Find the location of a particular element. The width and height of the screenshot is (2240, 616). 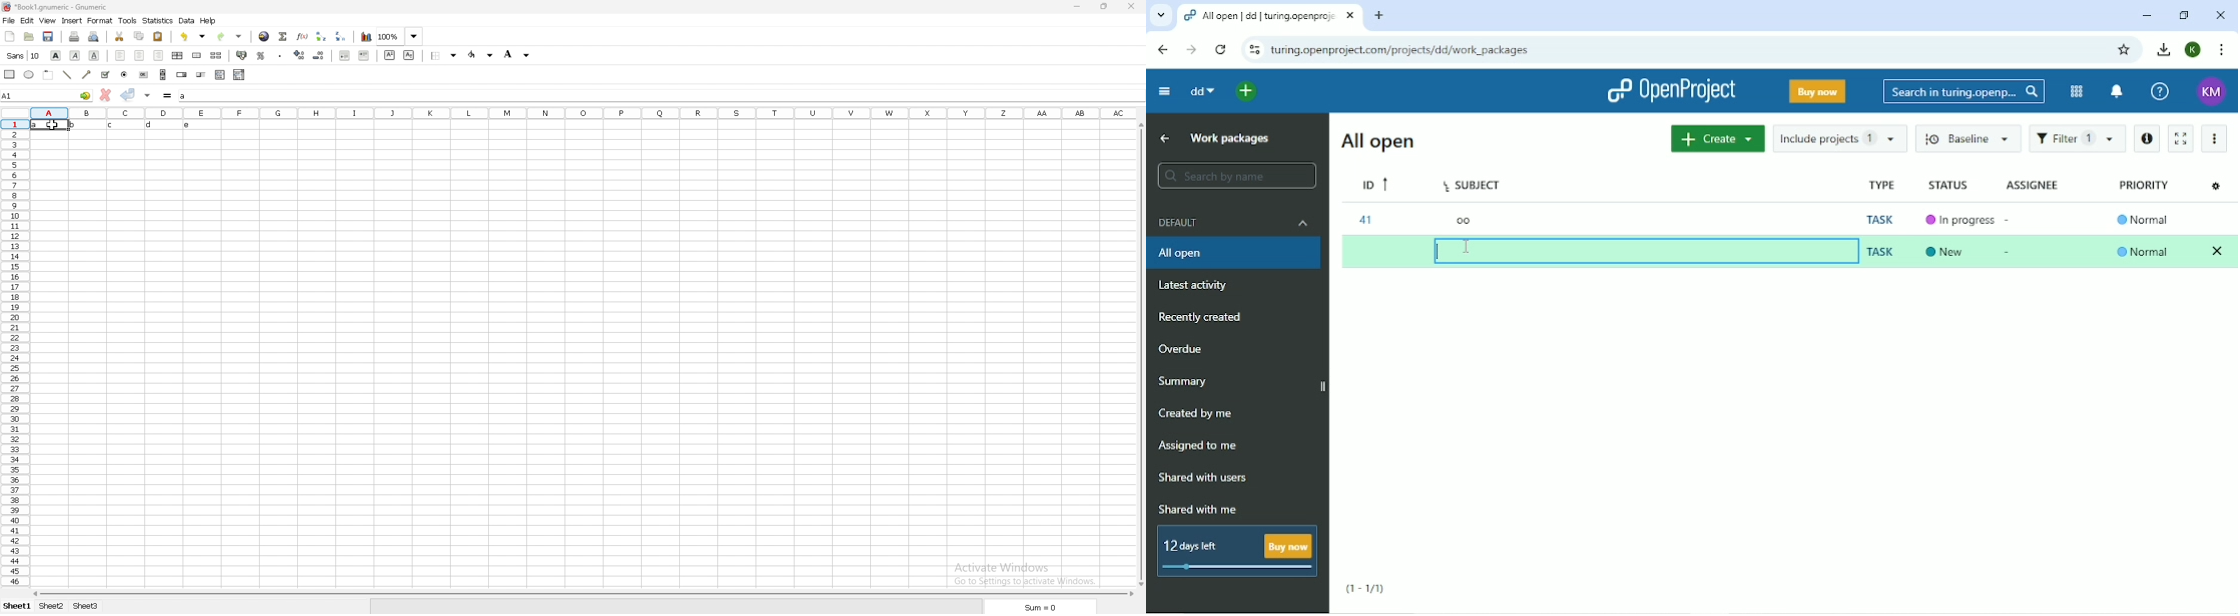

tools is located at coordinates (128, 21).